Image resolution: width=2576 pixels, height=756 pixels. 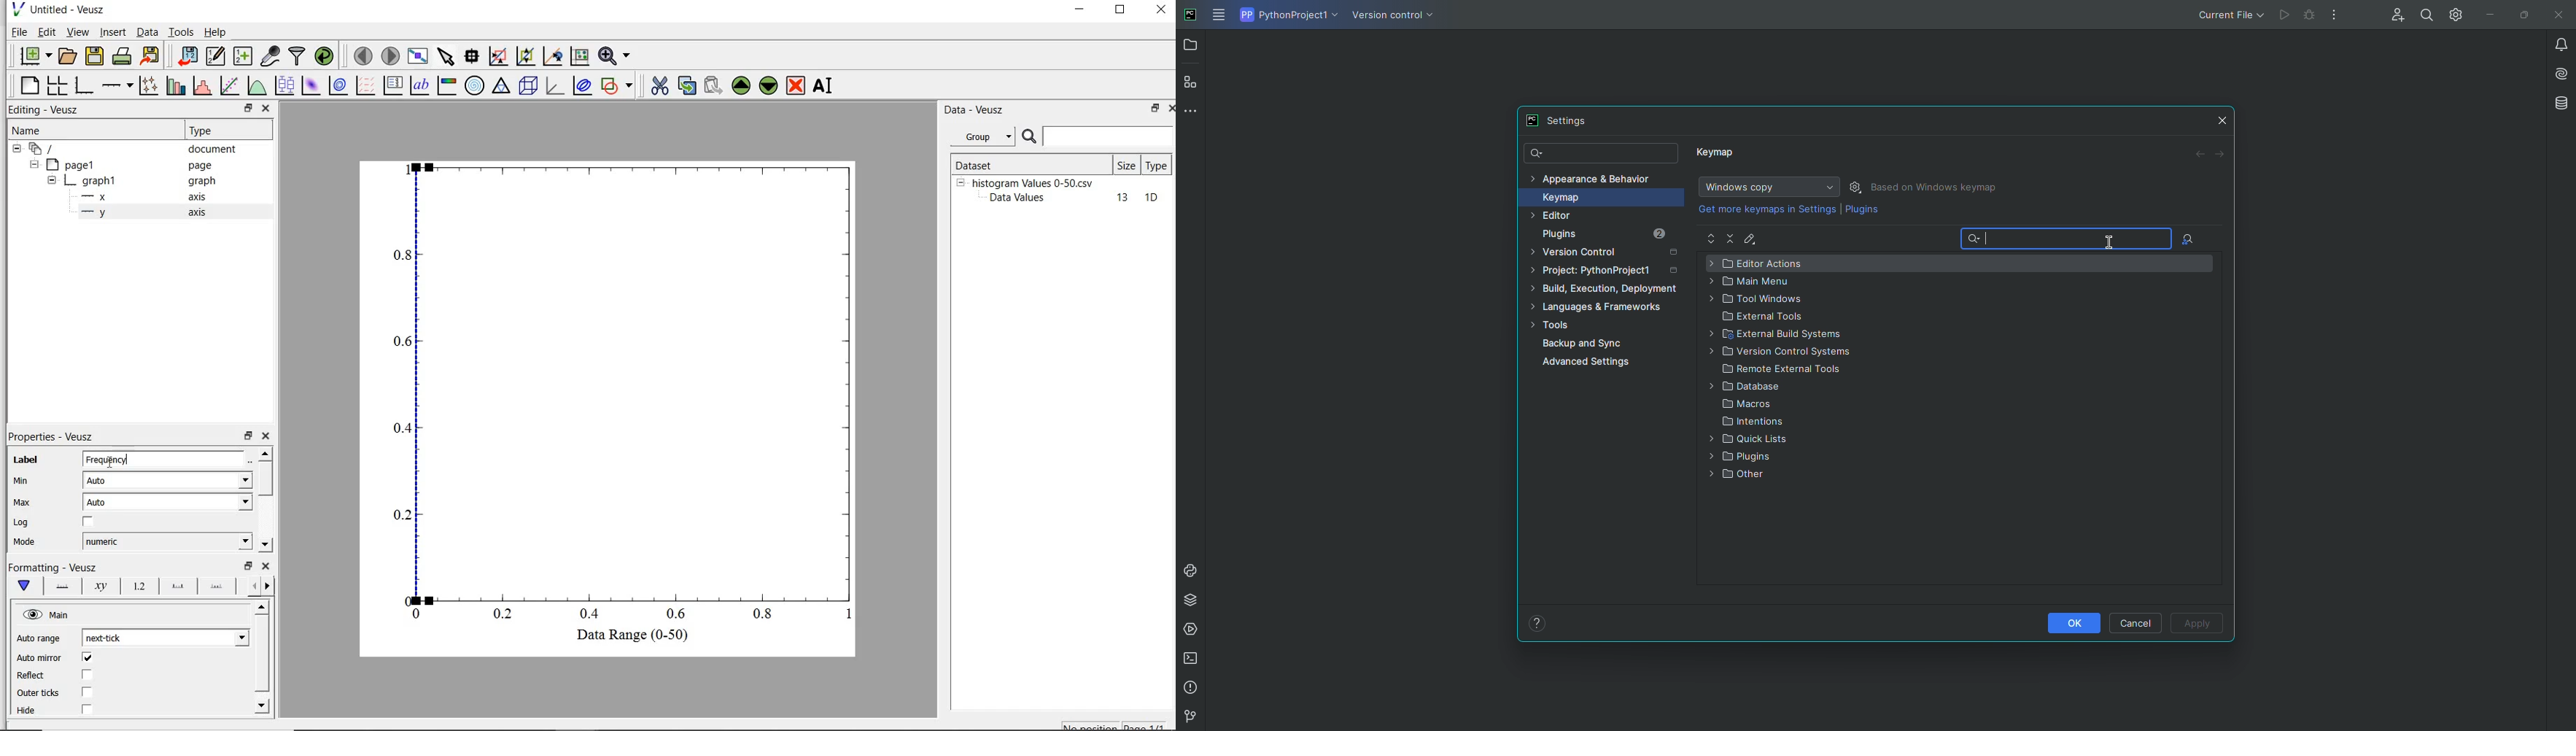 What do you see at coordinates (1194, 110) in the screenshot?
I see `More Tools` at bounding box center [1194, 110].